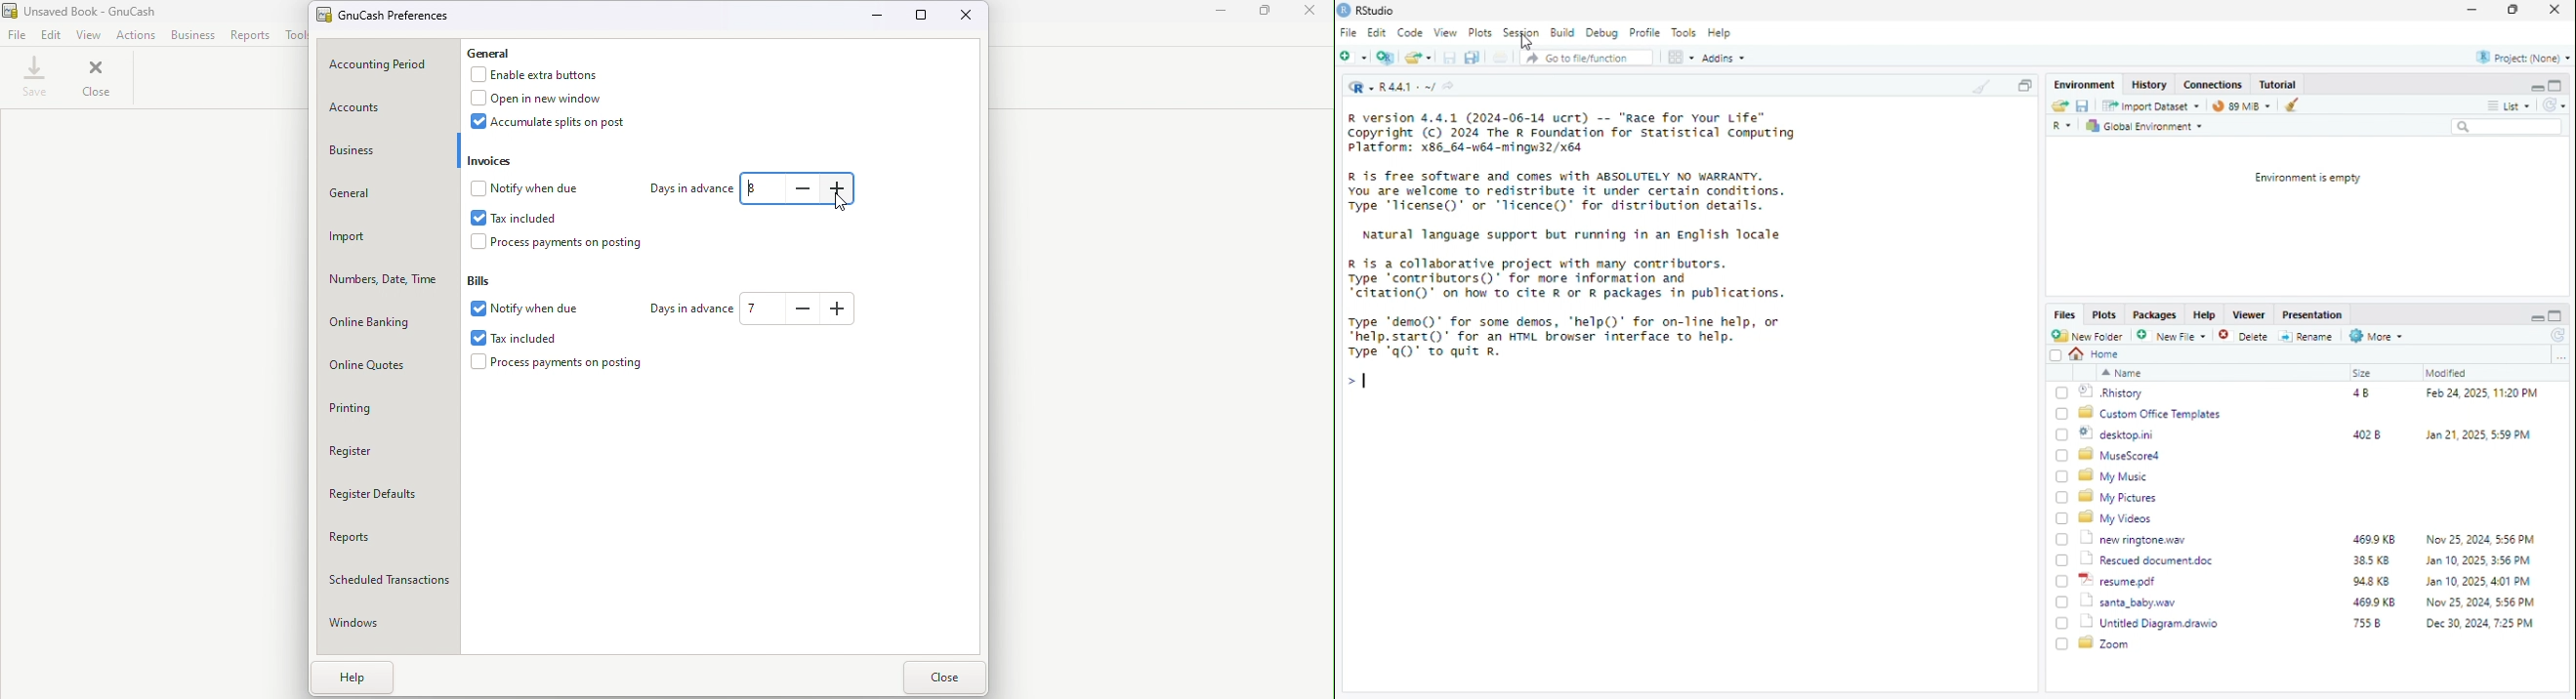  I want to click on Type "demo()" for some demos, ‘help()’ for on-line help, or
“help.start()* for an HTML browser interface to help.
Type "q()" to quit R., so click(1570, 339).